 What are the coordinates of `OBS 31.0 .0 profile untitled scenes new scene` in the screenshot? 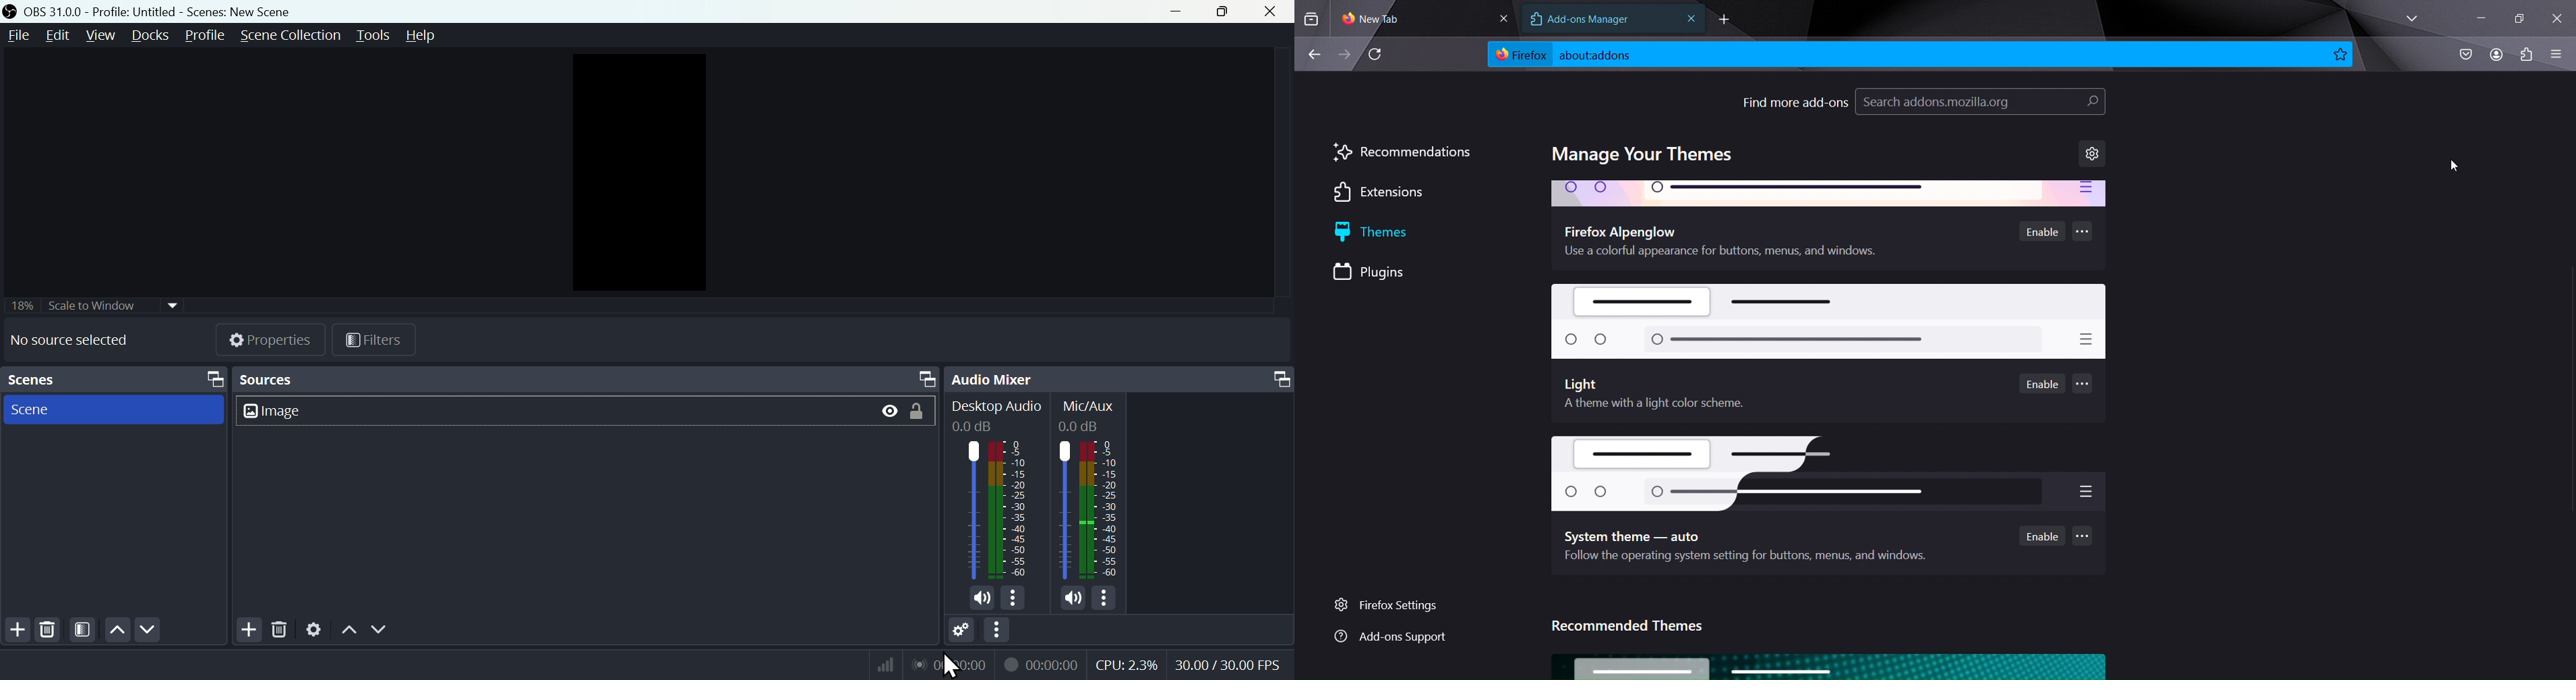 It's located at (189, 10).